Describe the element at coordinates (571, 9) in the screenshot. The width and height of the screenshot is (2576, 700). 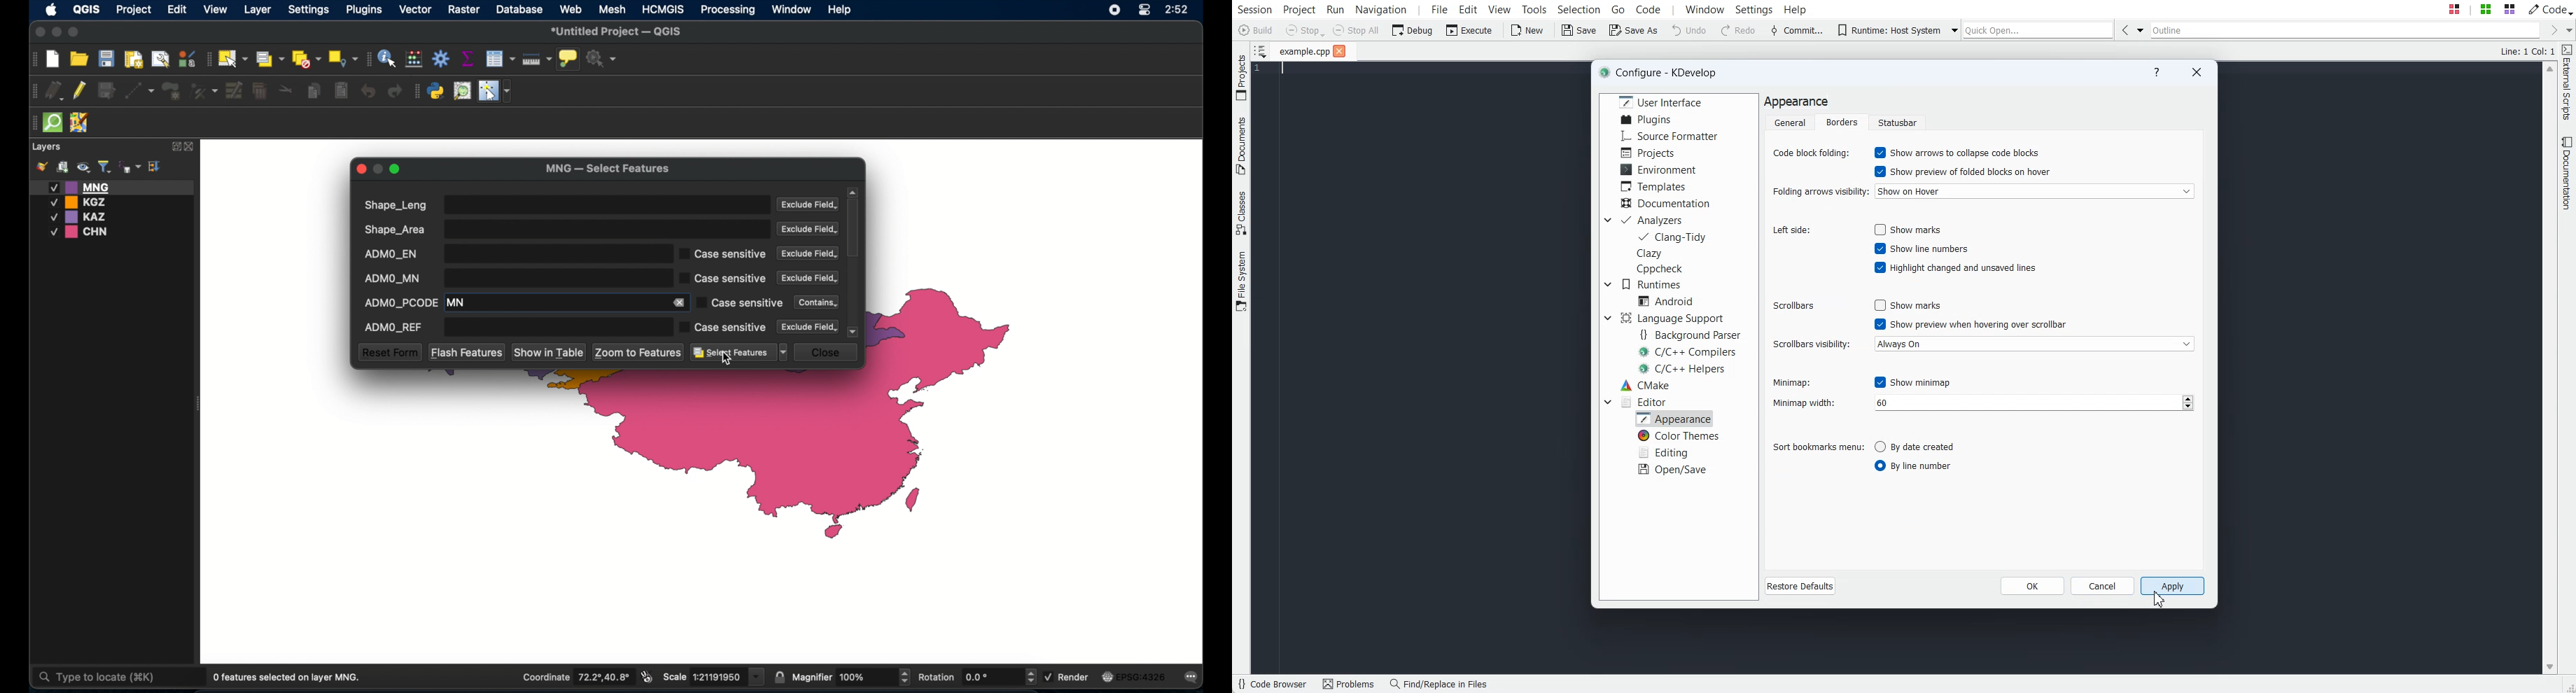
I see `web` at that location.